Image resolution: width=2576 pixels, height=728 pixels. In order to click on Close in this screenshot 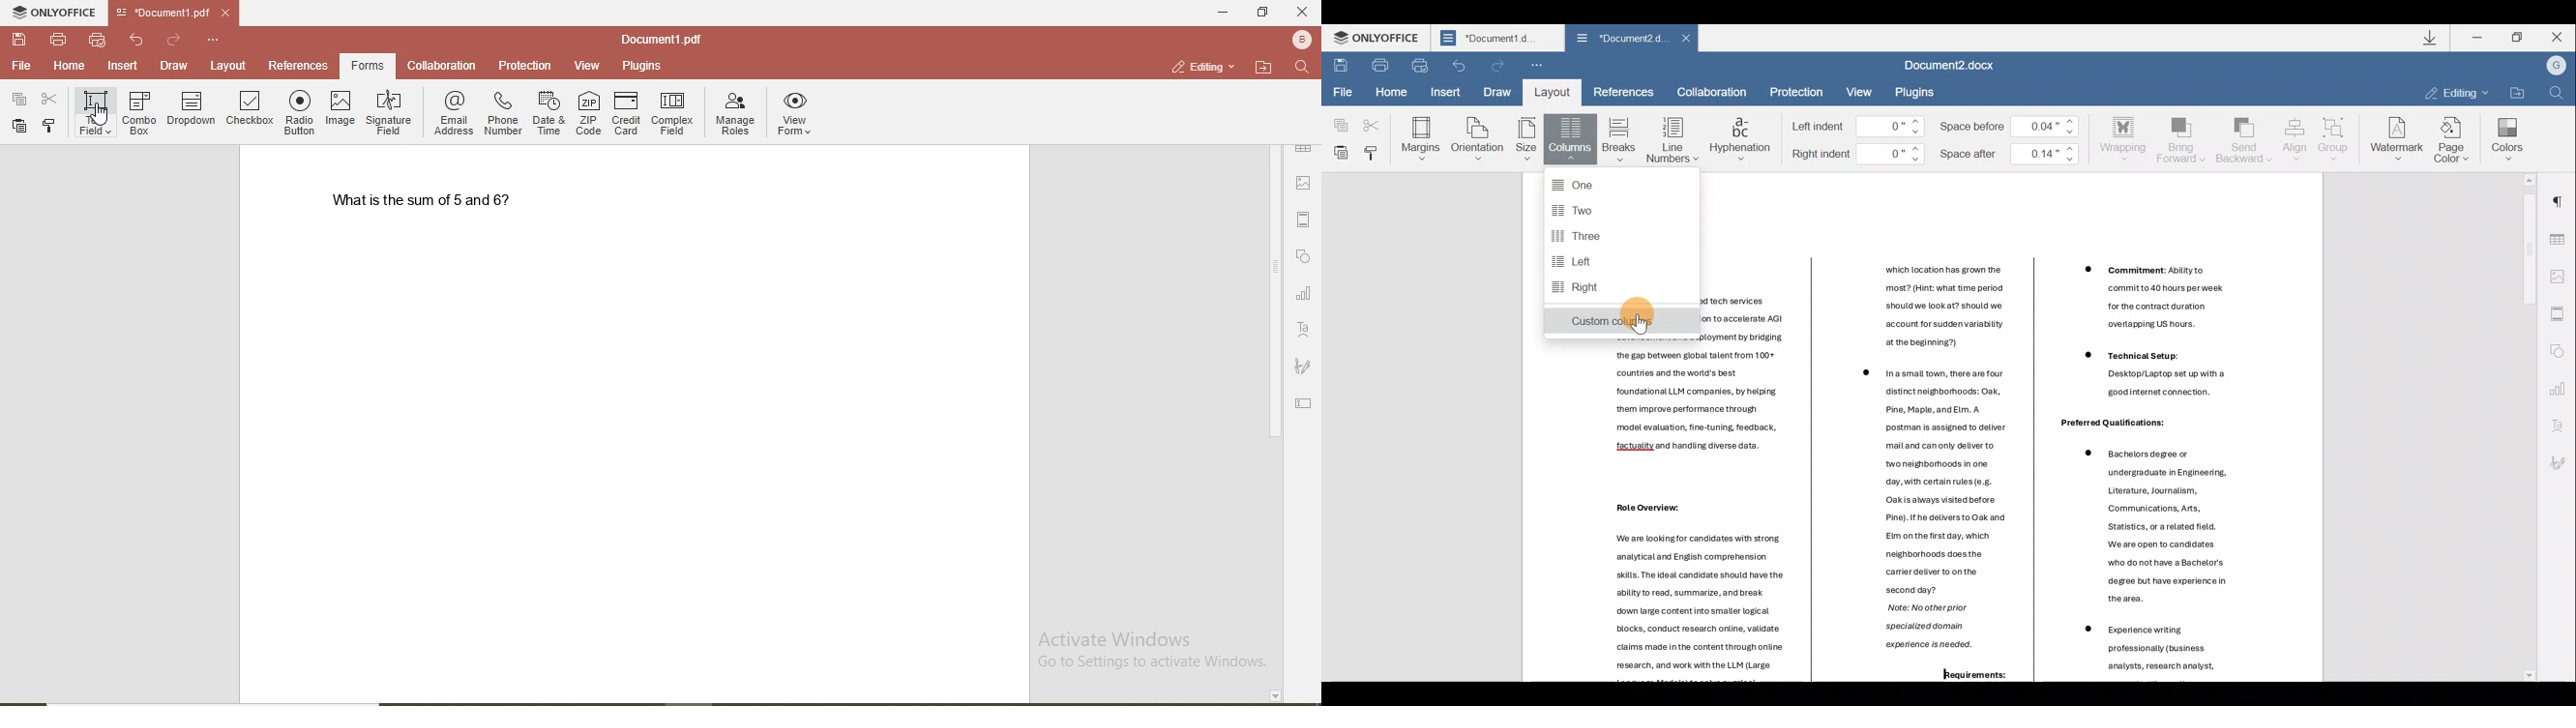, I will do `click(1691, 40)`.